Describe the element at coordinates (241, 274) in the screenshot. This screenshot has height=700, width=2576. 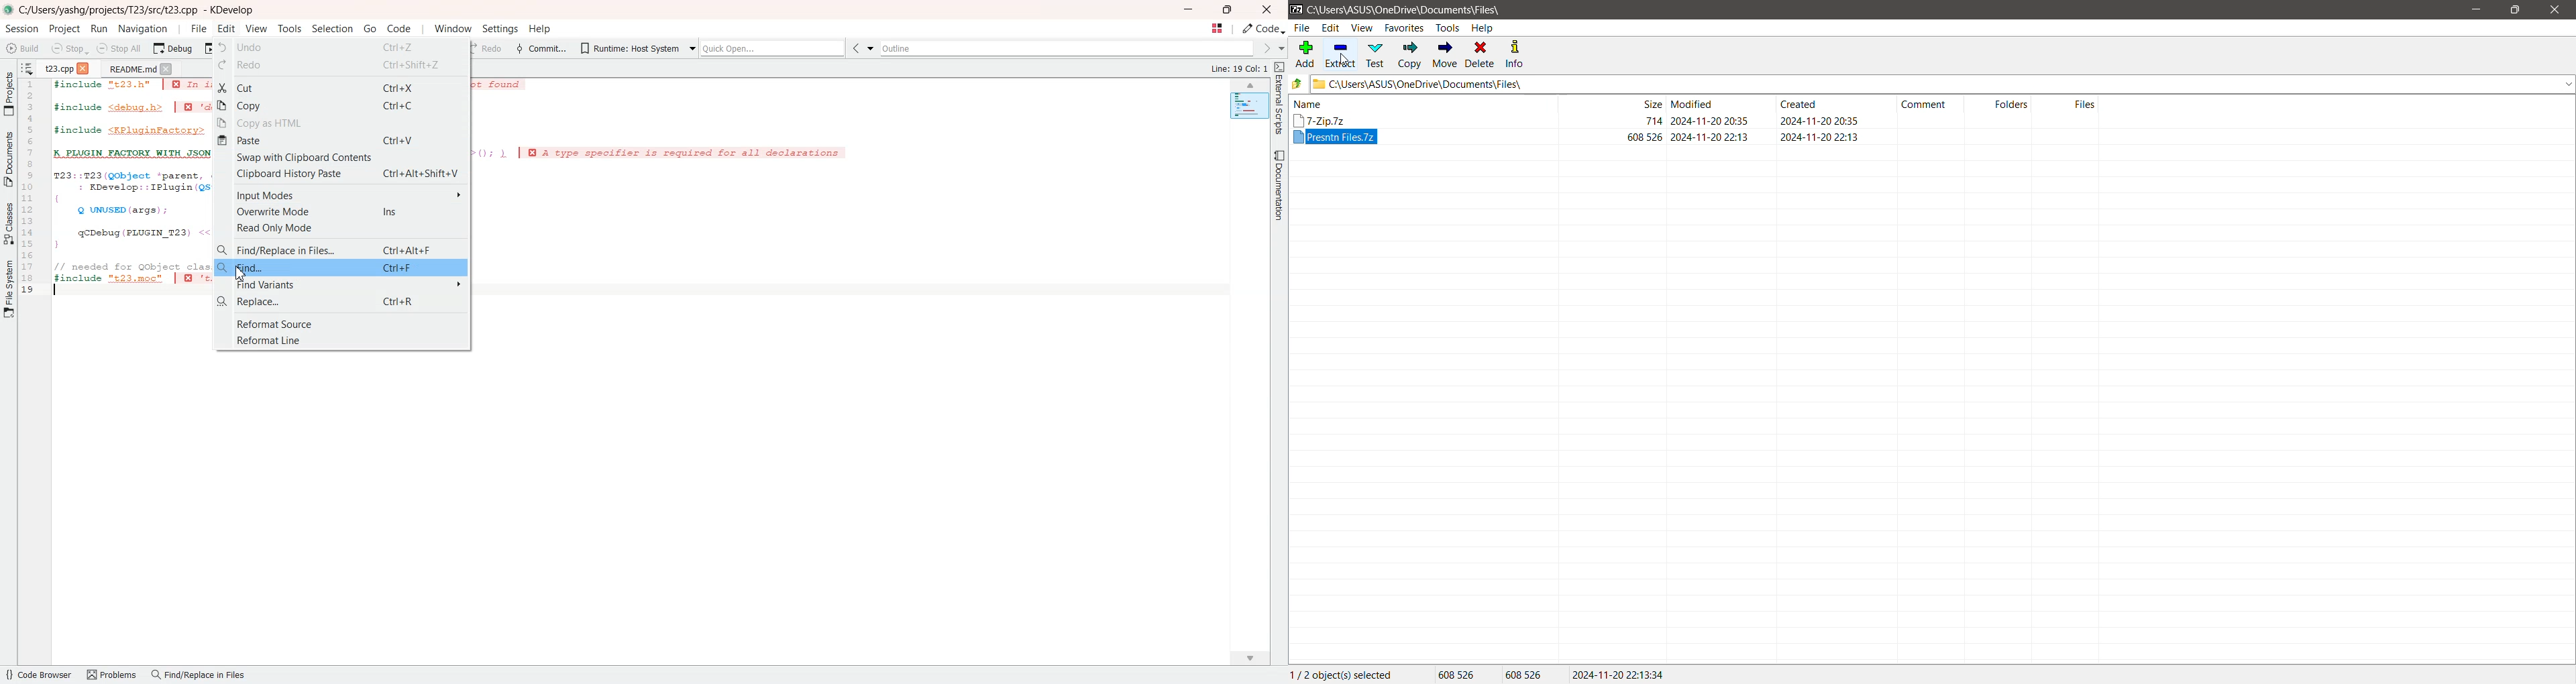
I see `cursor` at that location.